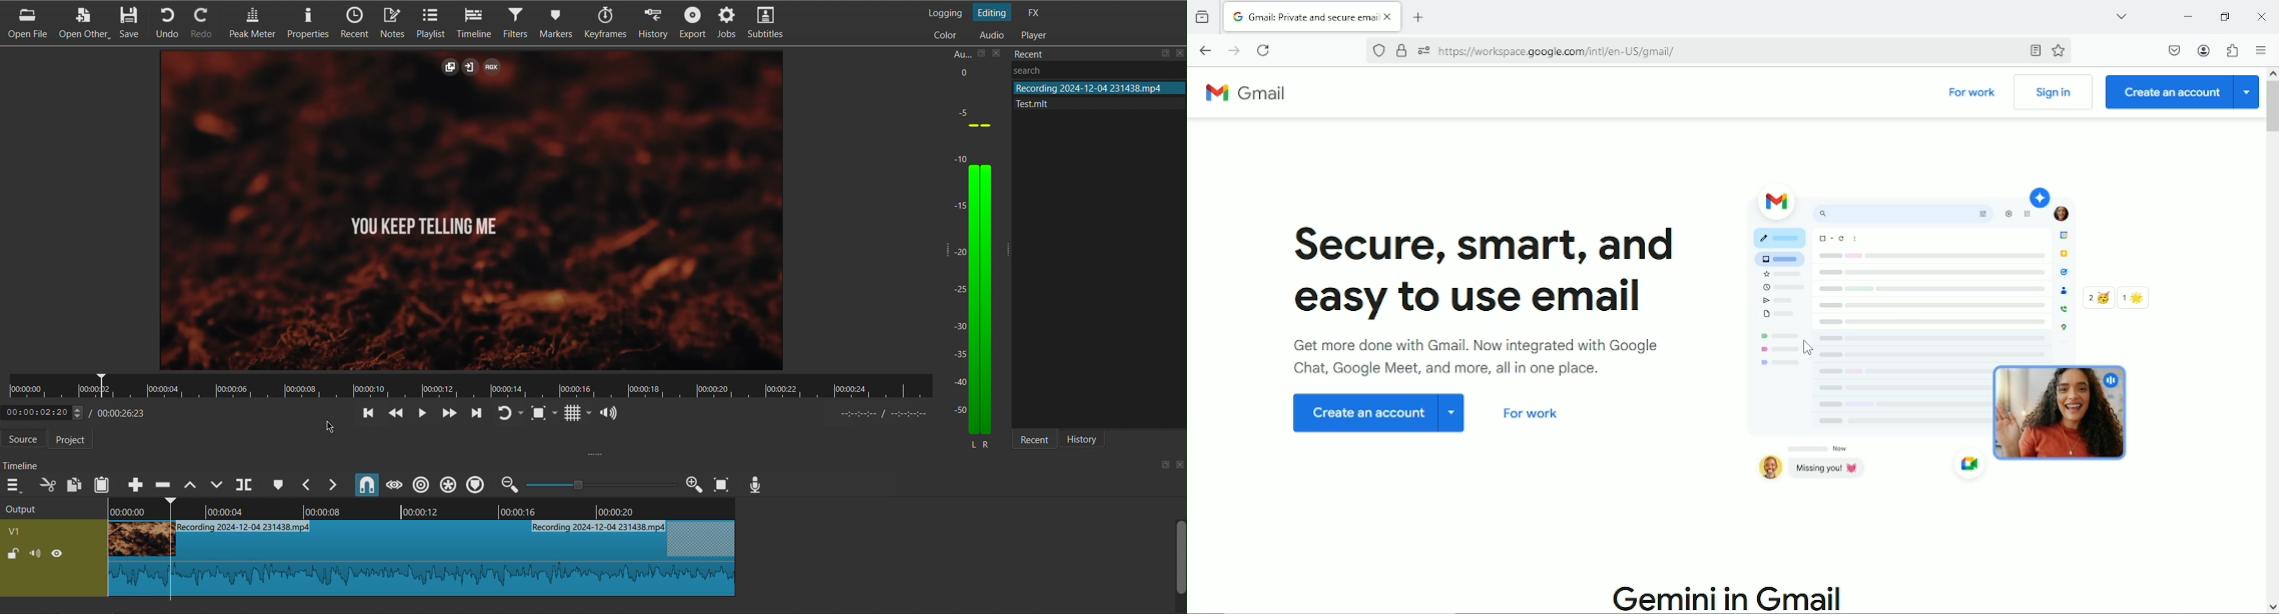  Describe the element at coordinates (2271, 107) in the screenshot. I see `Vertical scrollbar` at that location.